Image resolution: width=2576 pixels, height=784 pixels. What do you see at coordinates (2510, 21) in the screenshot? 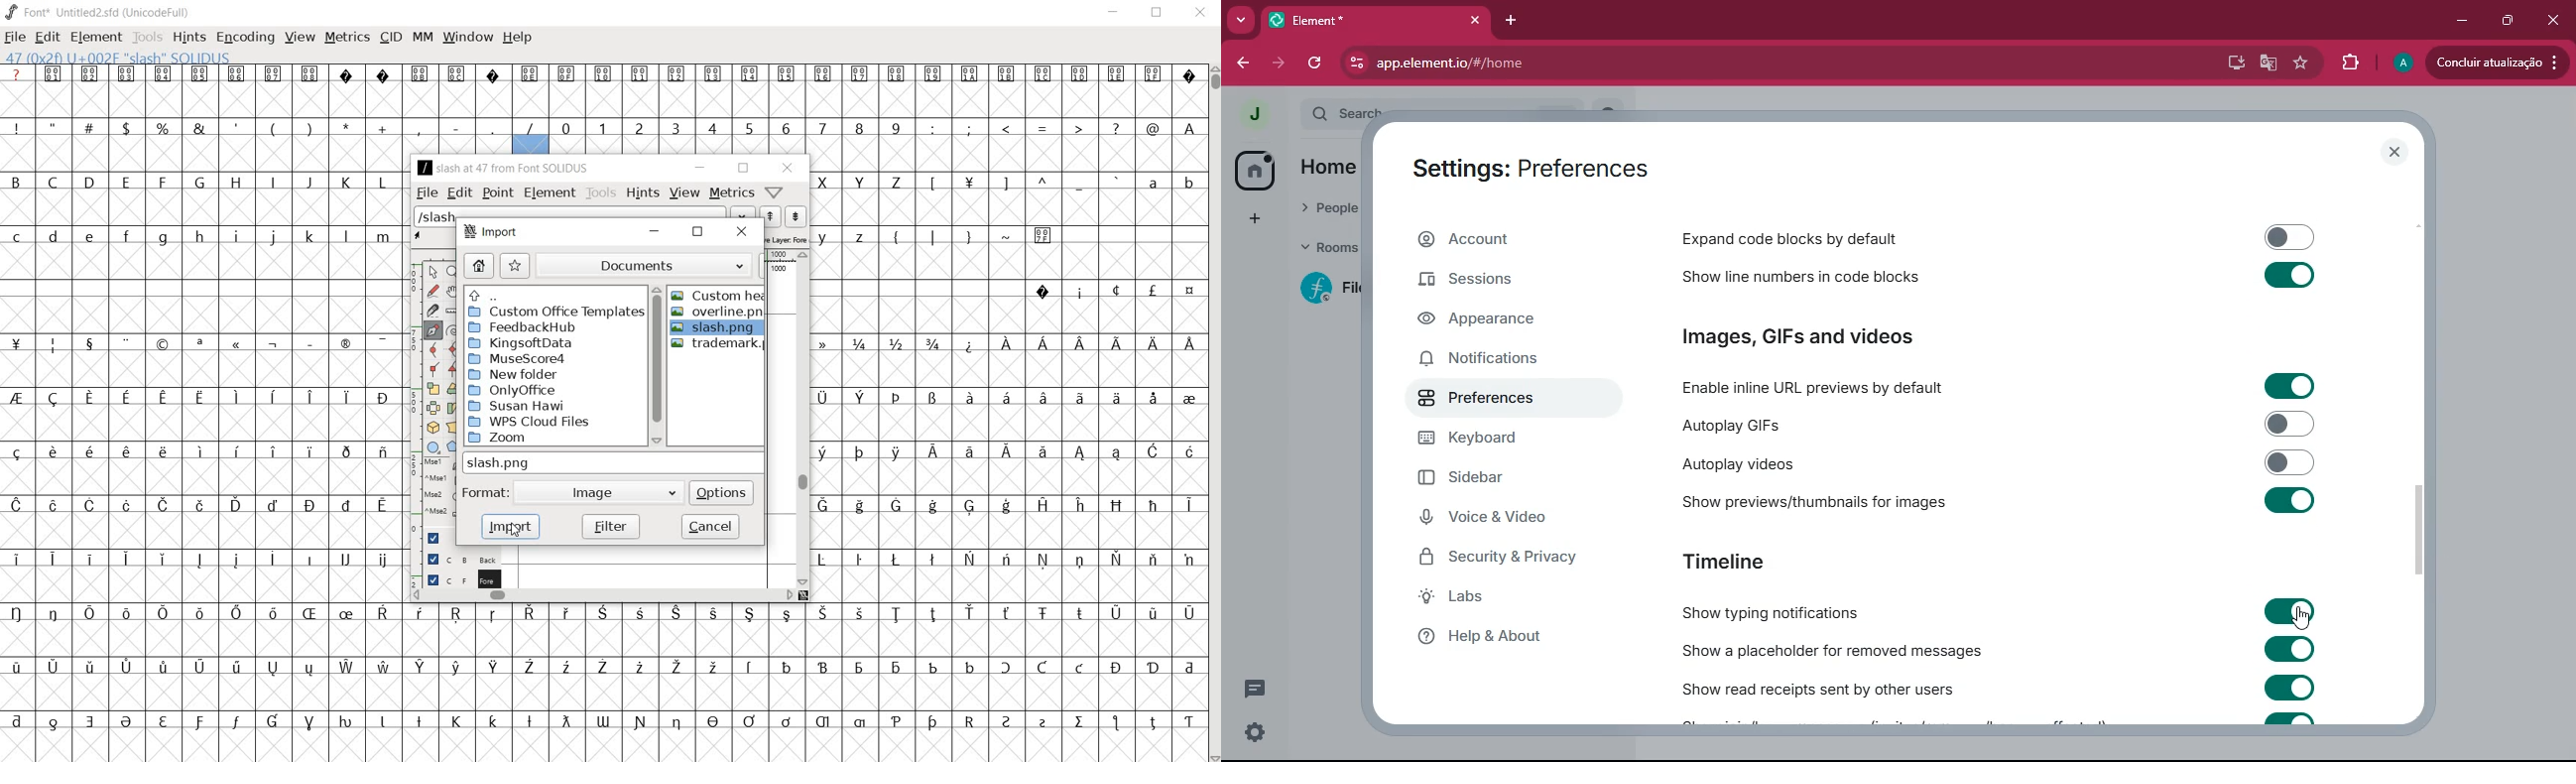
I see `maximize` at bounding box center [2510, 21].